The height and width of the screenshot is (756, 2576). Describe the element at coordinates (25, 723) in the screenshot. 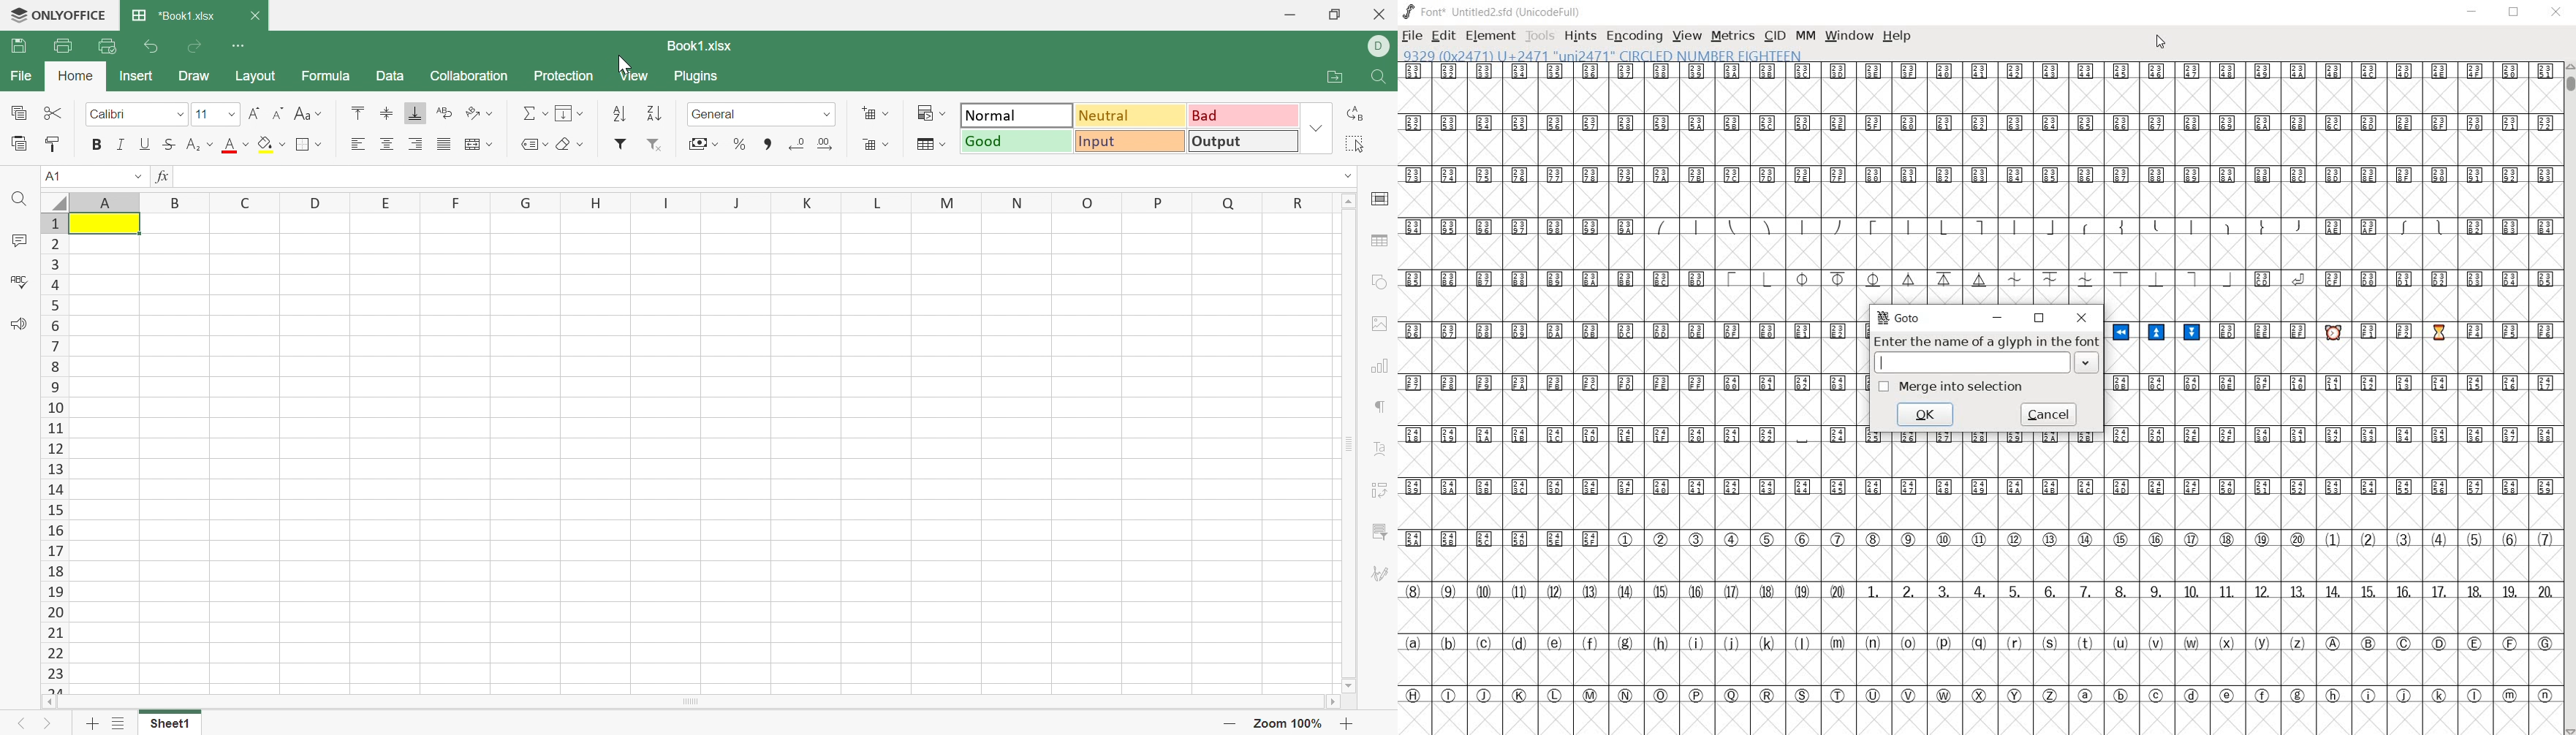

I see `Previous` at that location.